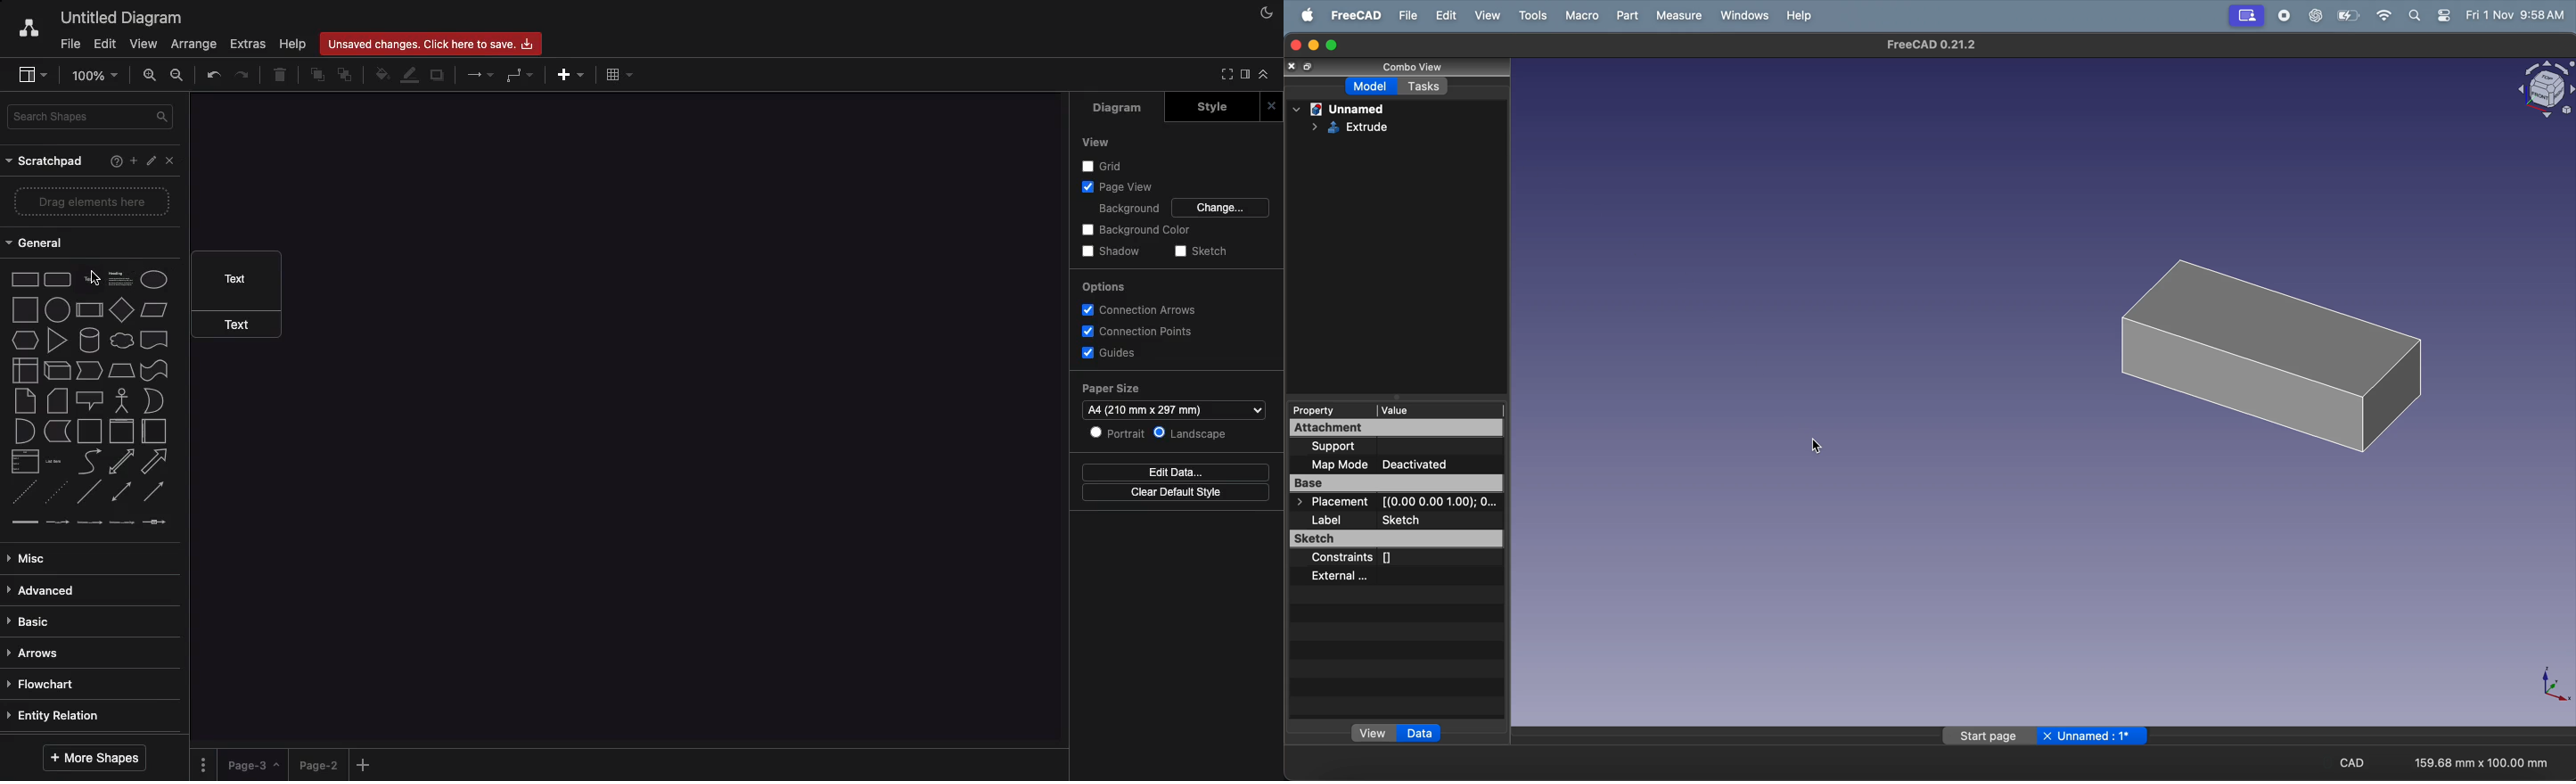  What do you see at coordinates (1343, 130) in the screenshot?
I see `extrude` at bounding box center [1343, 130].